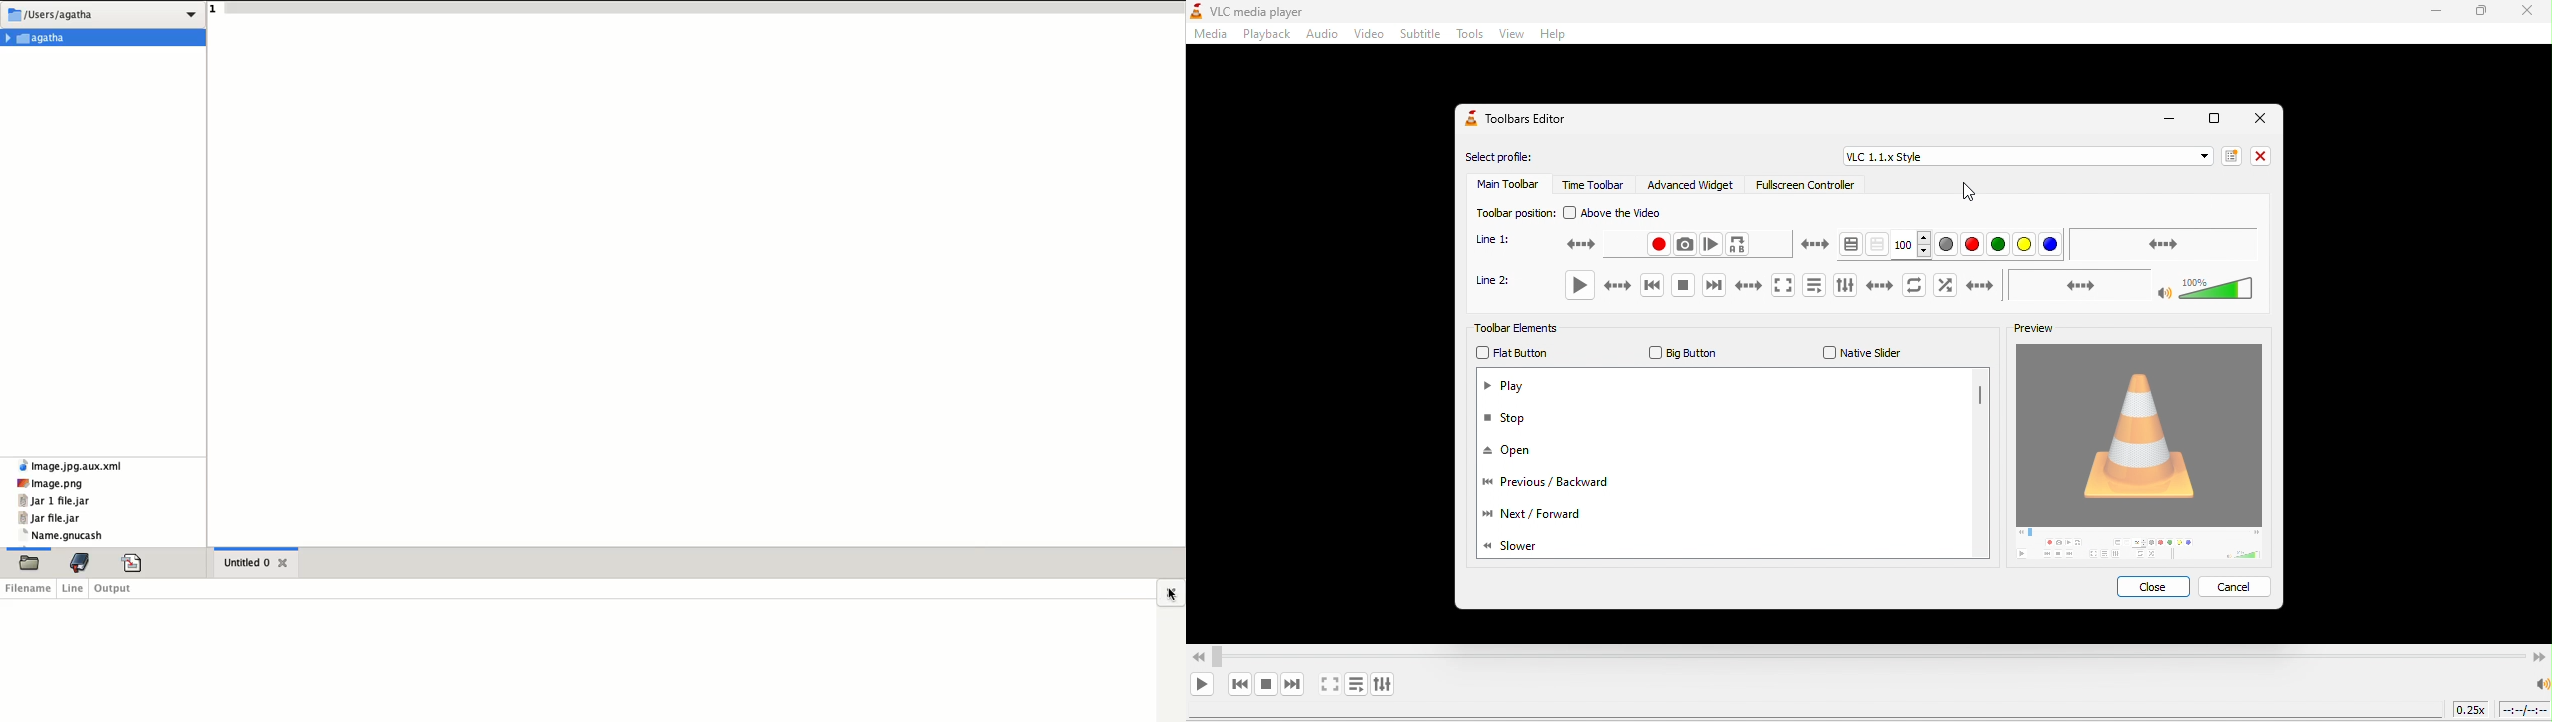 The height and width of the screenshot is (728, 2576). What do you see at coordinates (1826, 245) in the screenshot?
I see `teletext activation` at bounding box center [1826, 245].